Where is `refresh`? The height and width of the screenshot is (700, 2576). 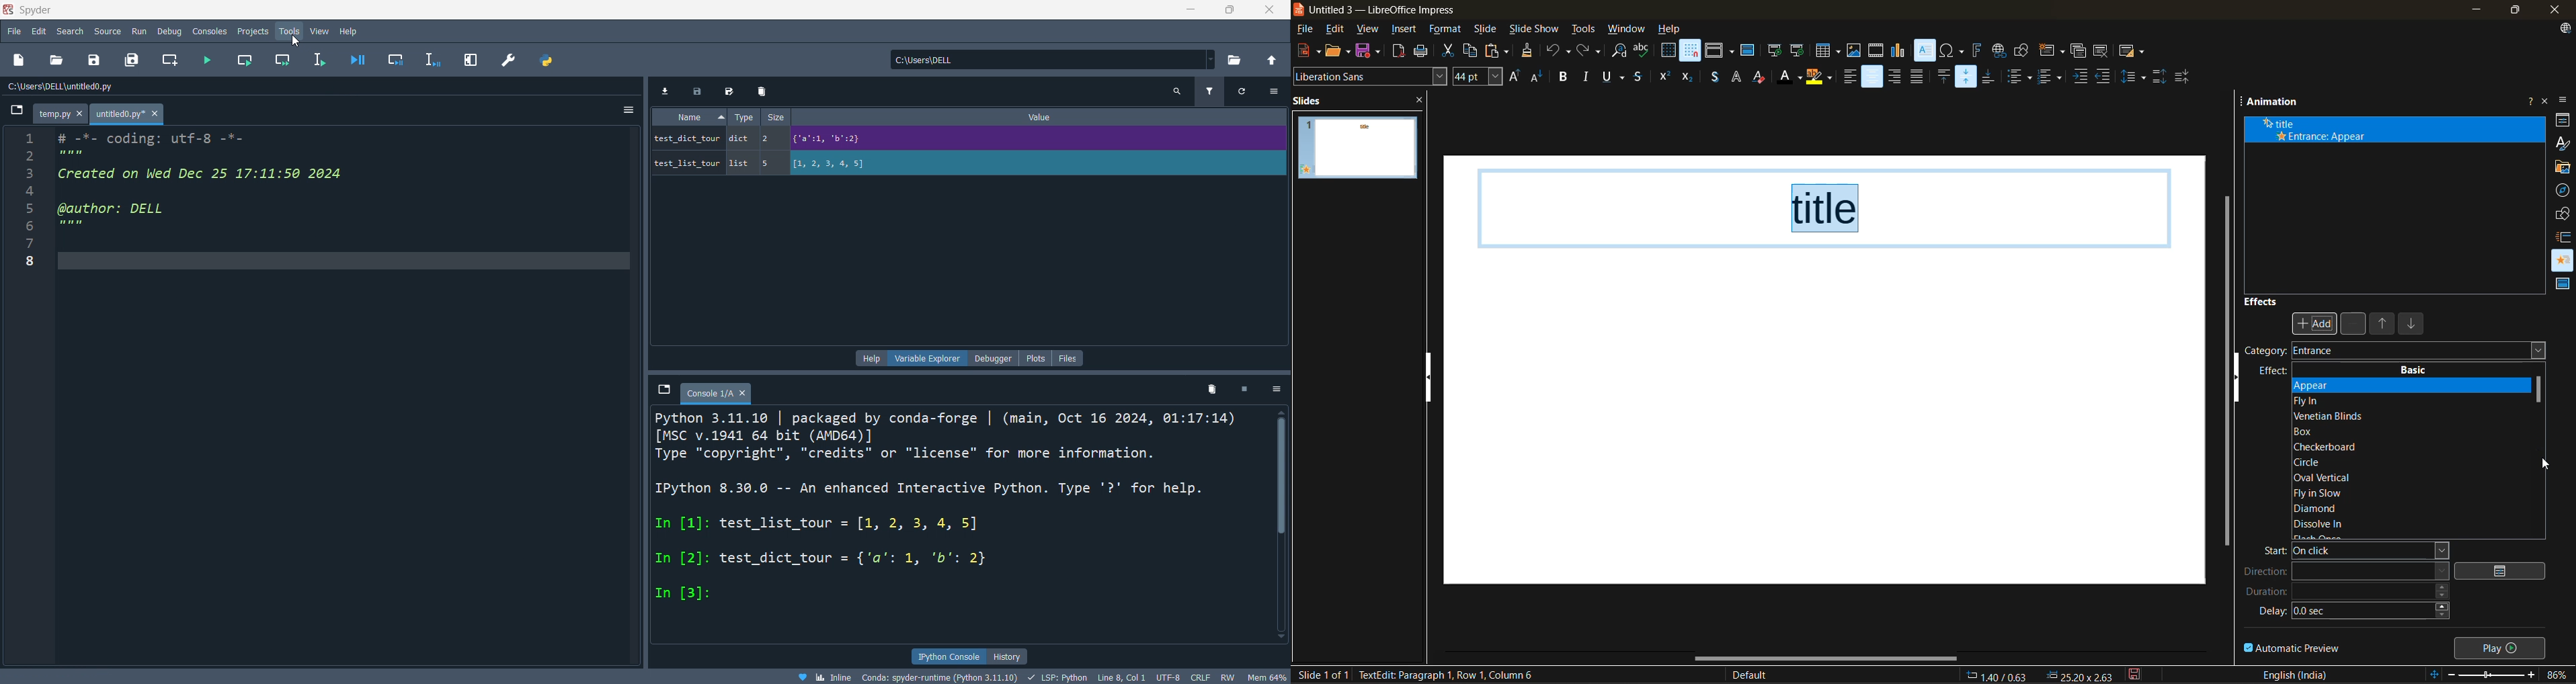
refresh is located at coordinates (1244, 94).